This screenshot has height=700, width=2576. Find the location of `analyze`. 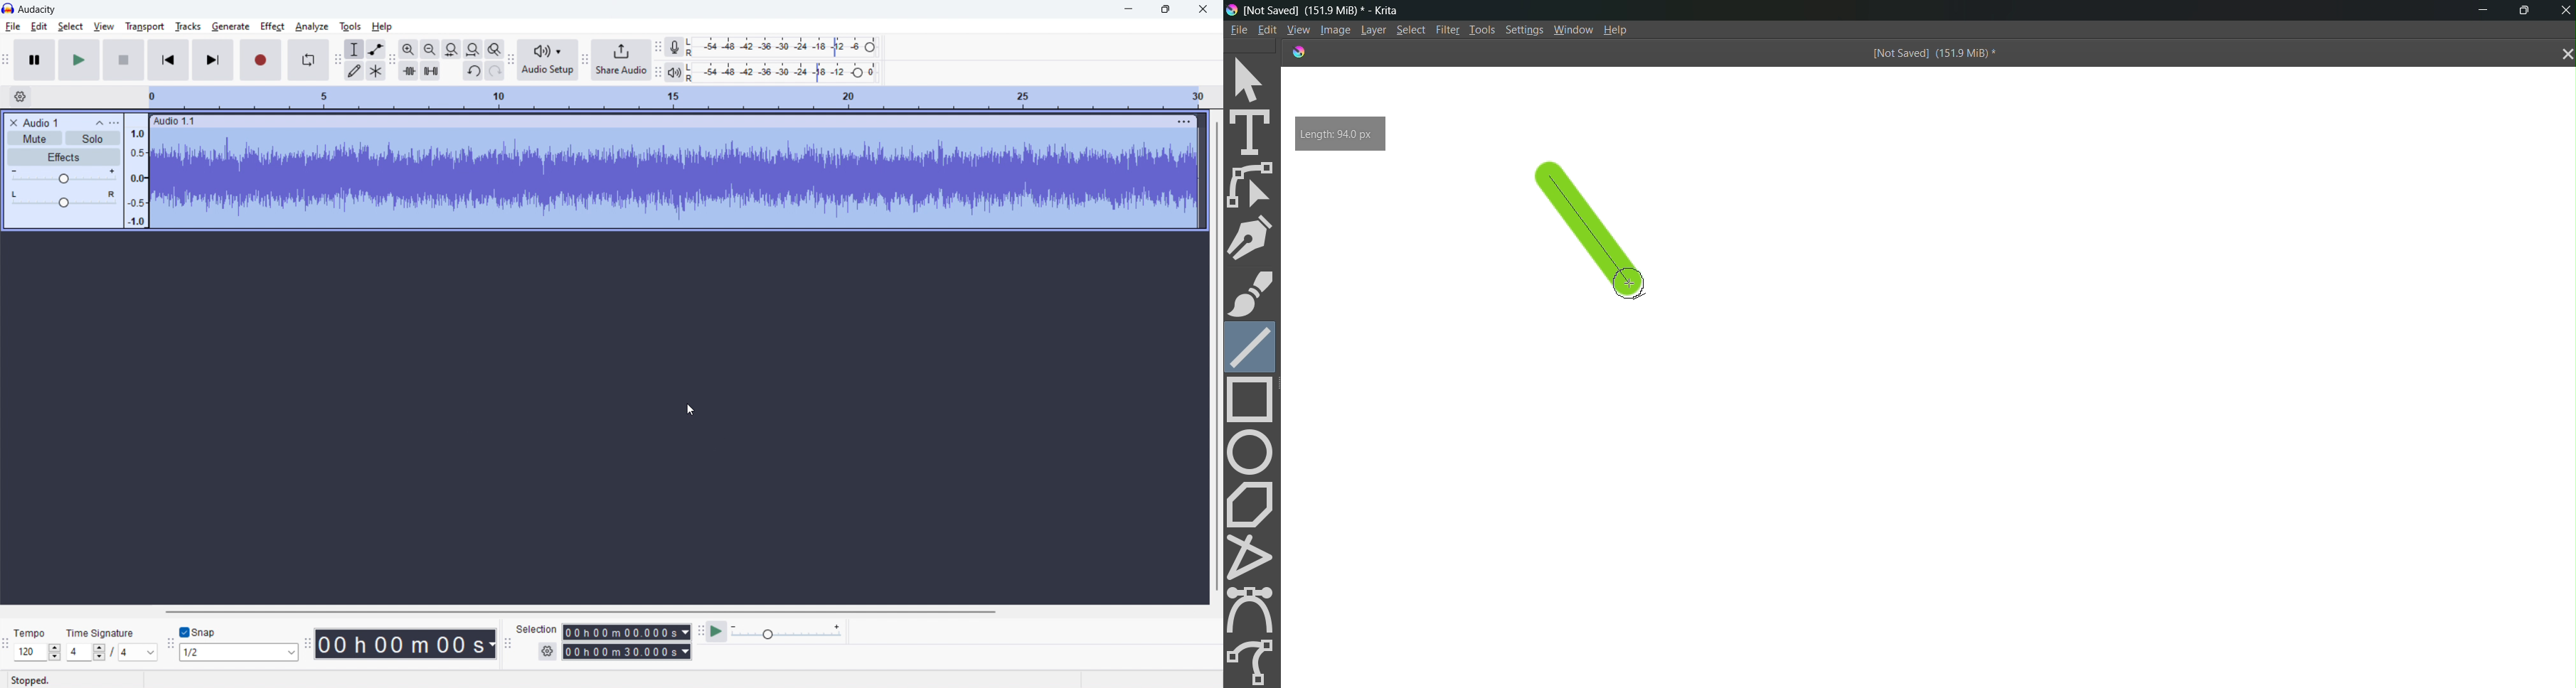

analyze is located at coordinates (312, 26).